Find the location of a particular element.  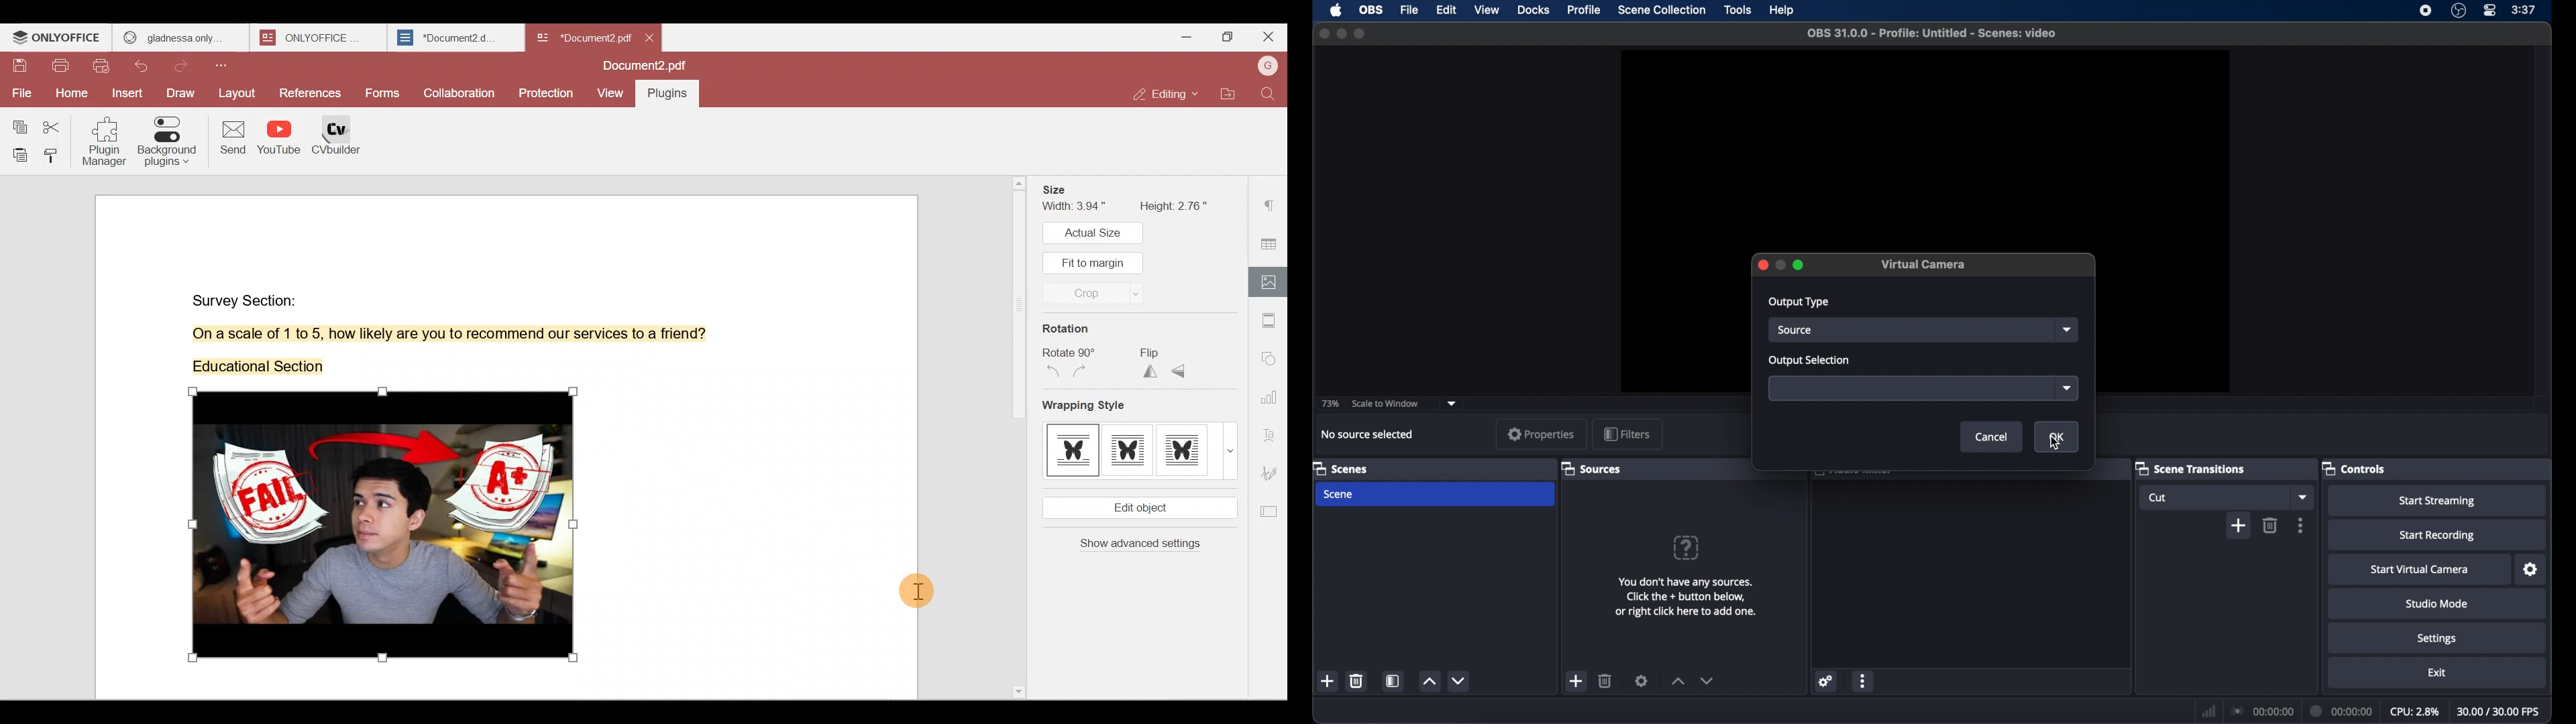

scale to window is located at coordinates (1386, 404).